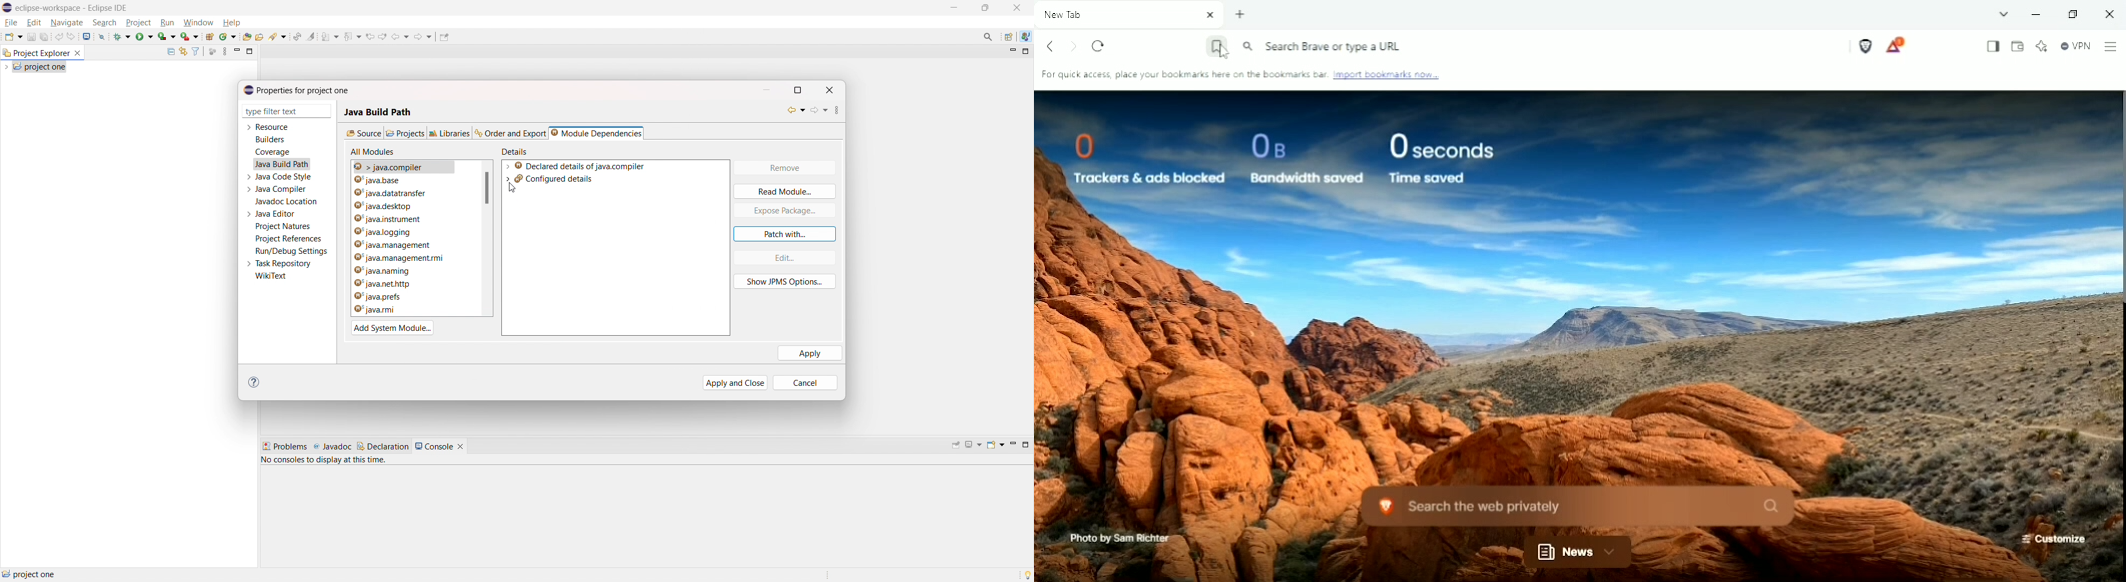 The width and height of the screenshot is (2128, 588). I want to click on show JPMS option, so click(786, 282).